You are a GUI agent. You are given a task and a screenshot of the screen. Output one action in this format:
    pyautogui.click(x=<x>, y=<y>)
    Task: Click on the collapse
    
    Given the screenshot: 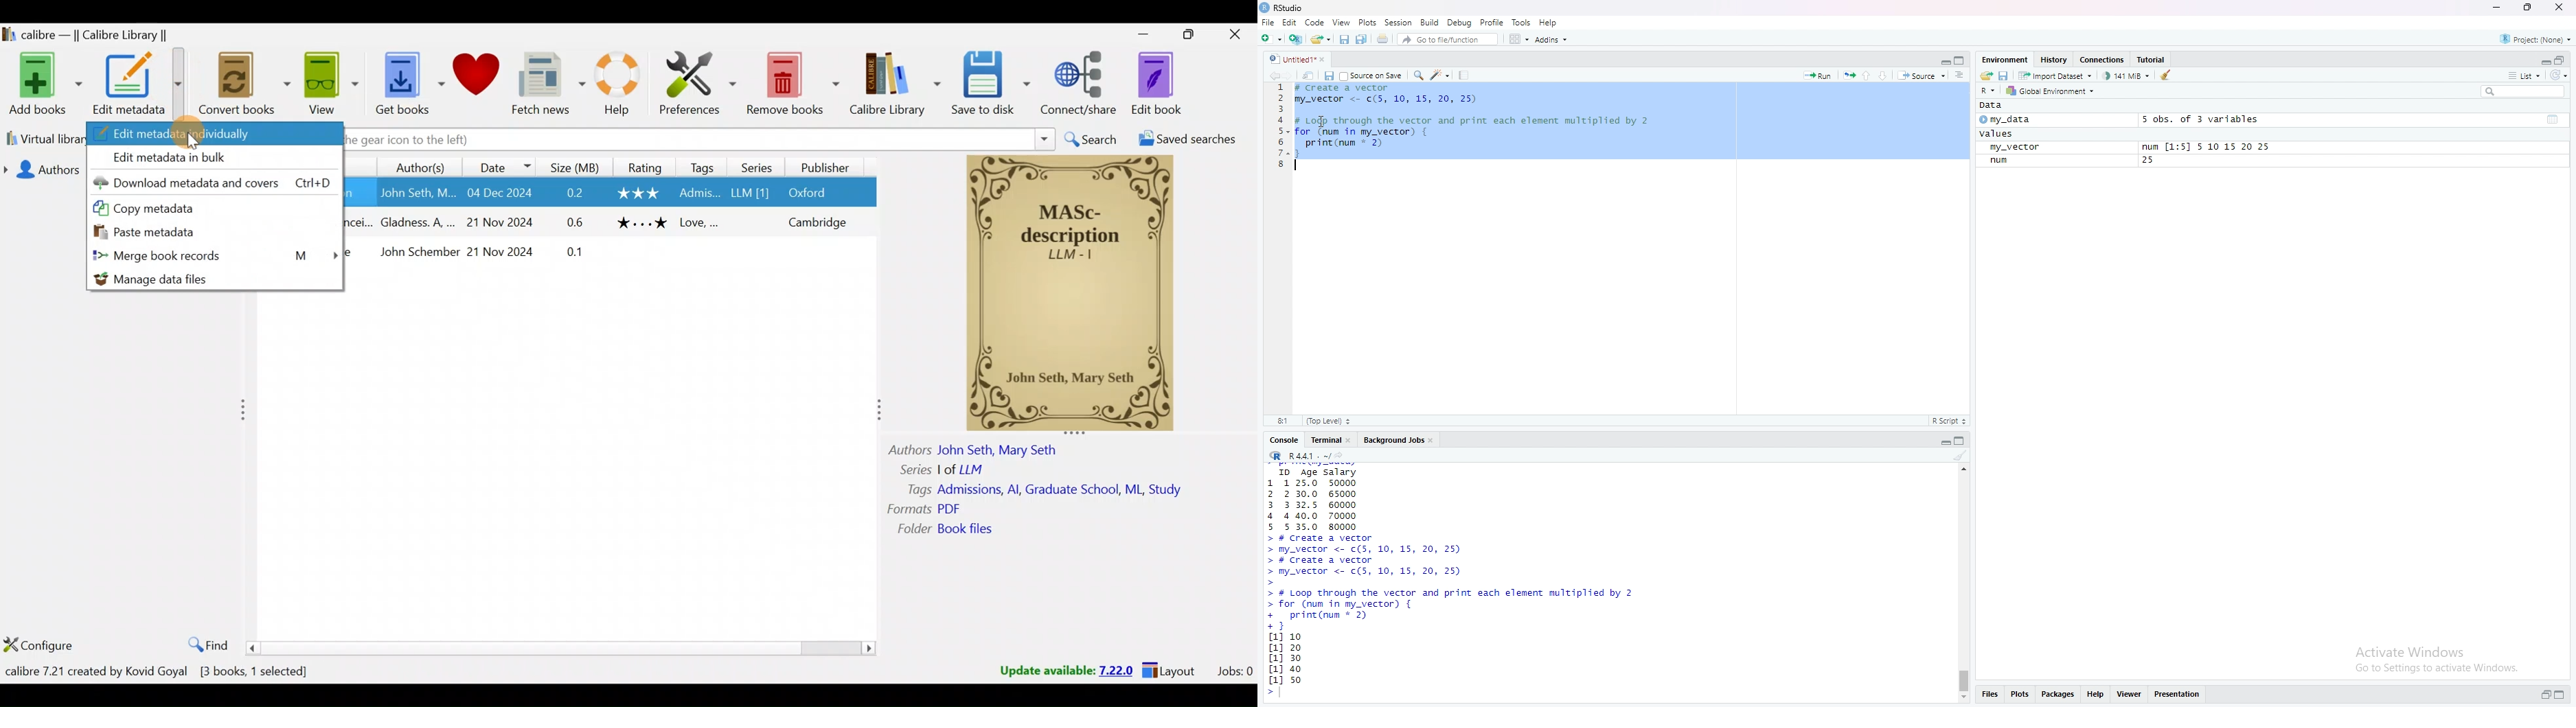 What is the action you would take?
    pyautogui.click(x=1961, y=60)
    